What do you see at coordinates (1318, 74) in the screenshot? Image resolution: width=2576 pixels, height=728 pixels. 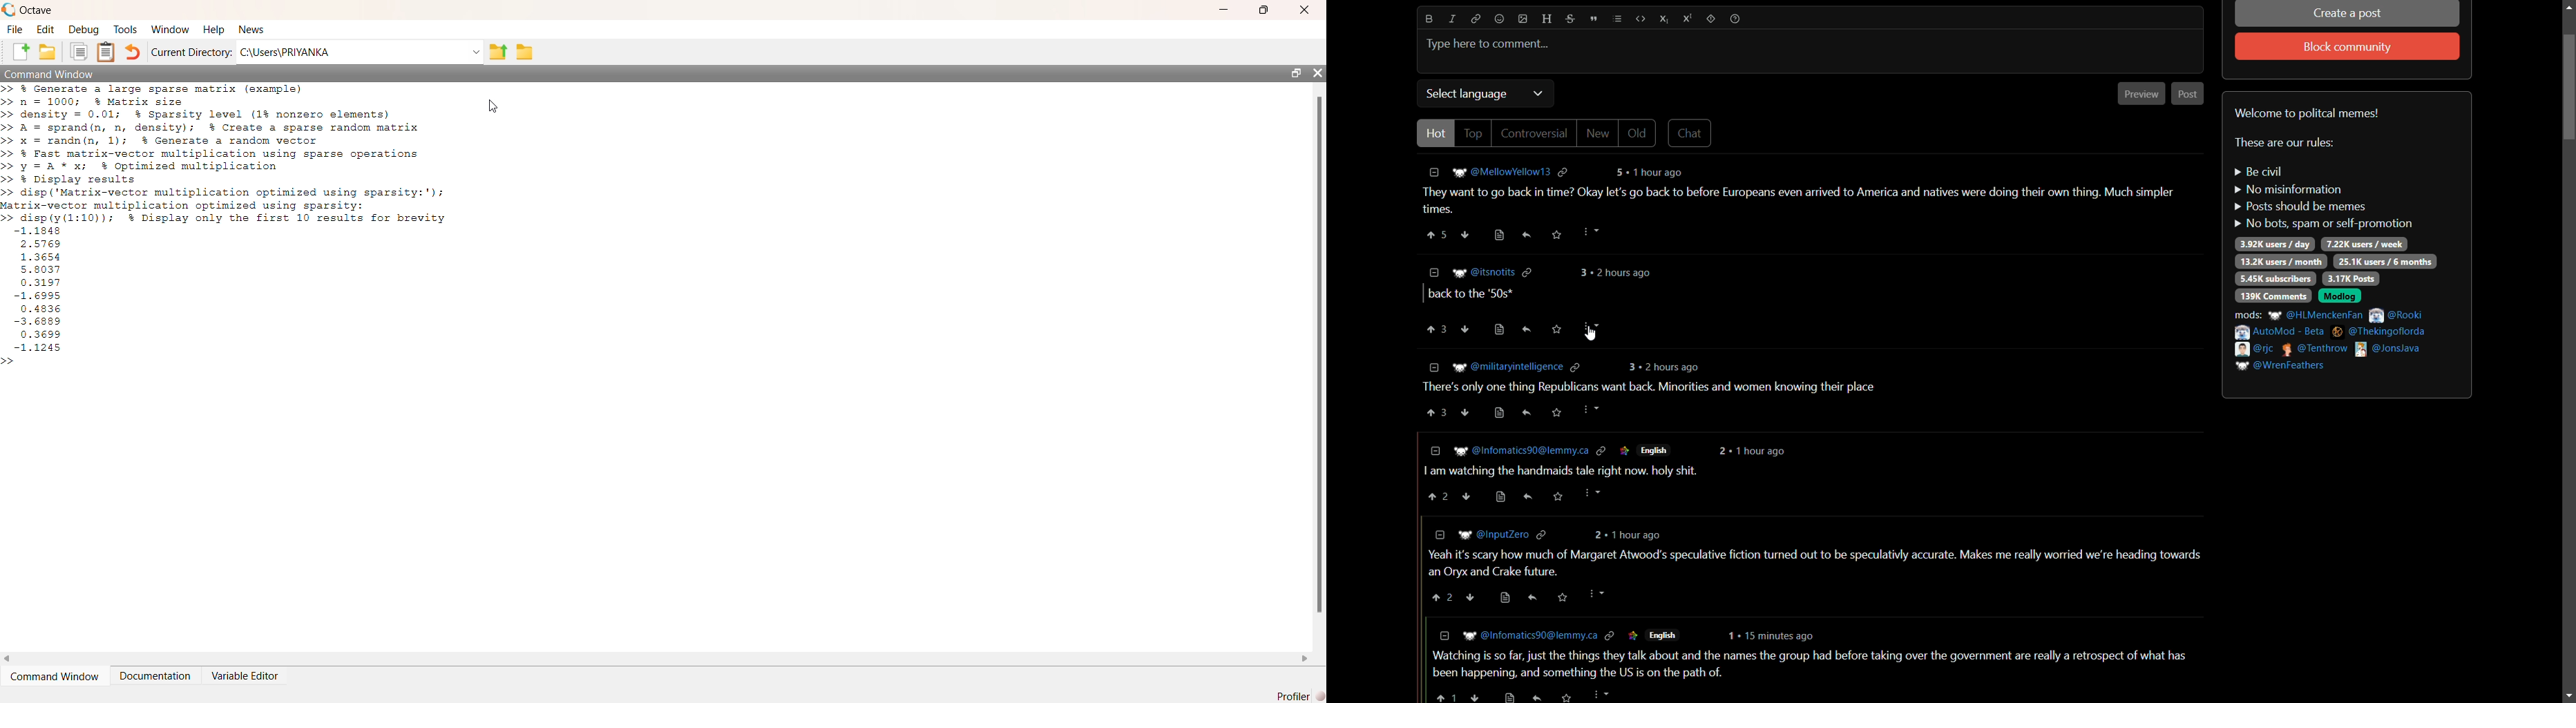 I see `close` at bounding box center [1318, 74].